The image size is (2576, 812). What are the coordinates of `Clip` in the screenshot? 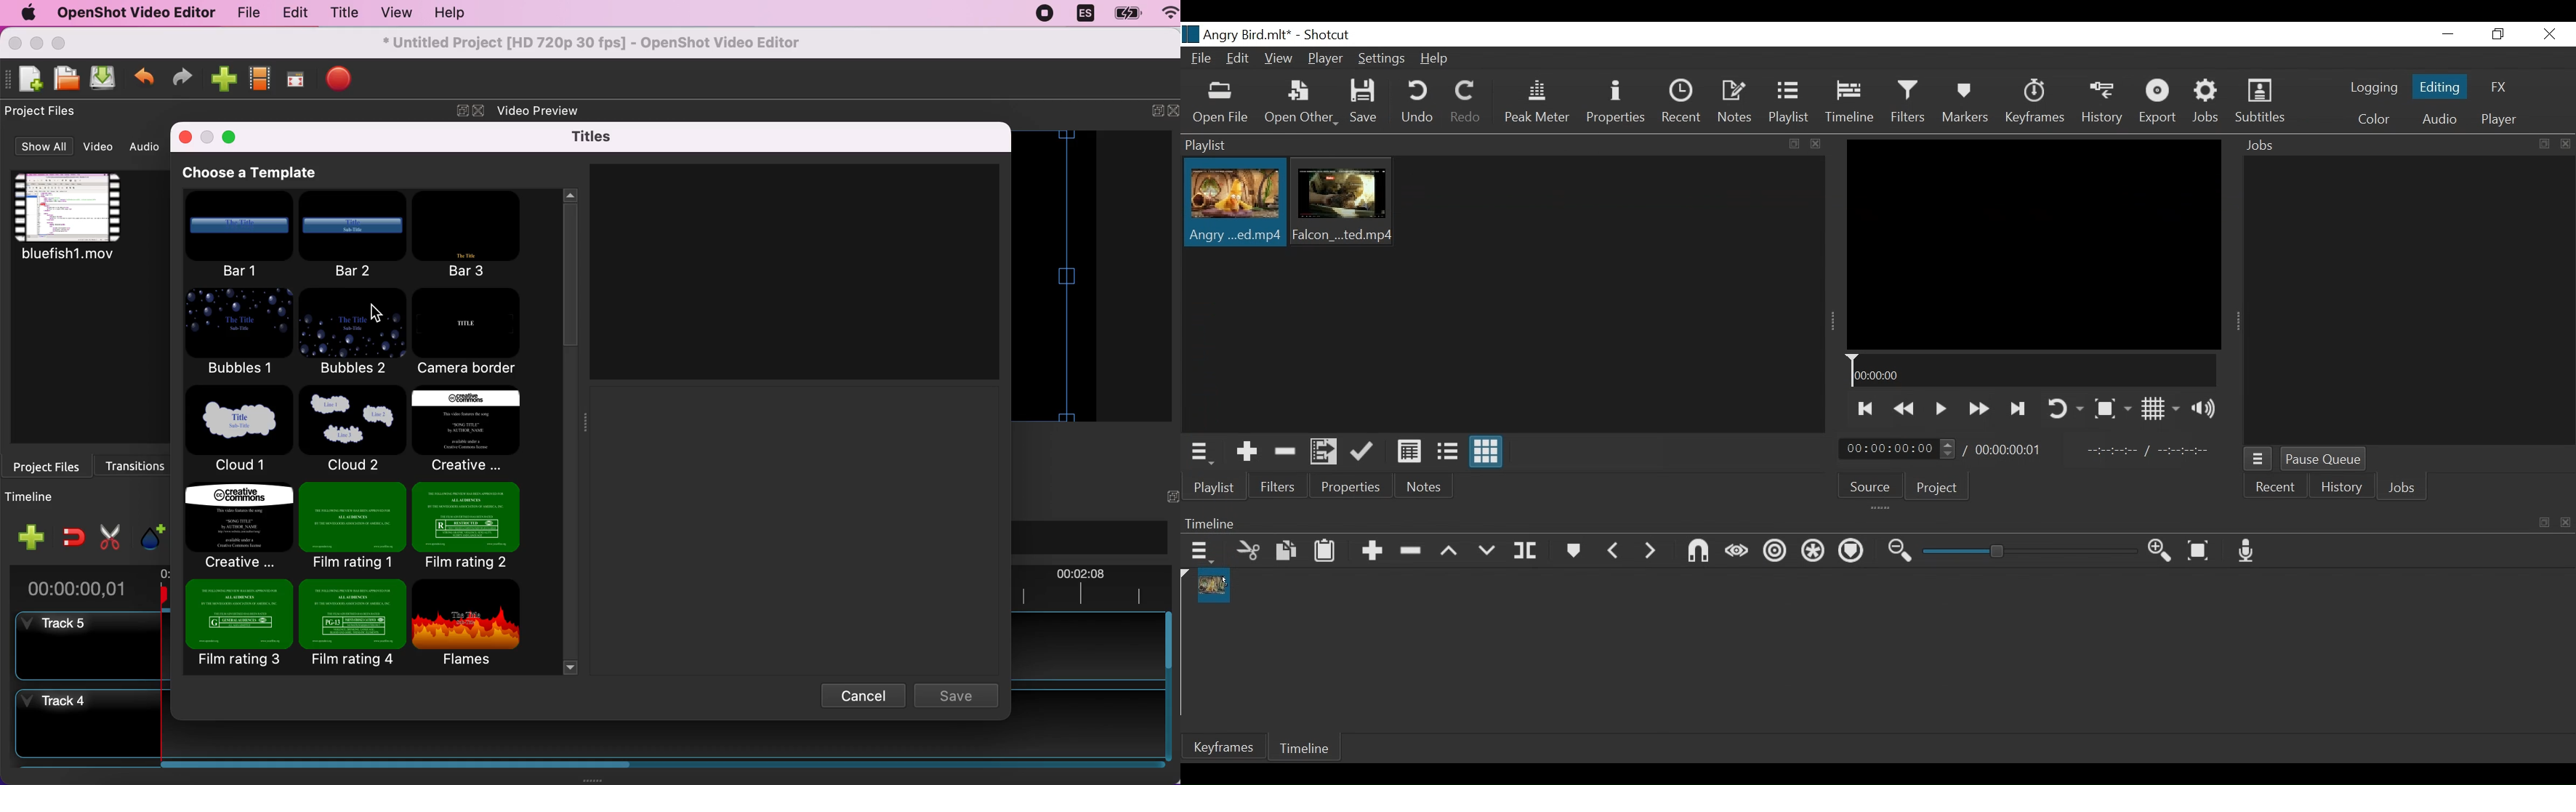 It's located at (1233, 204).